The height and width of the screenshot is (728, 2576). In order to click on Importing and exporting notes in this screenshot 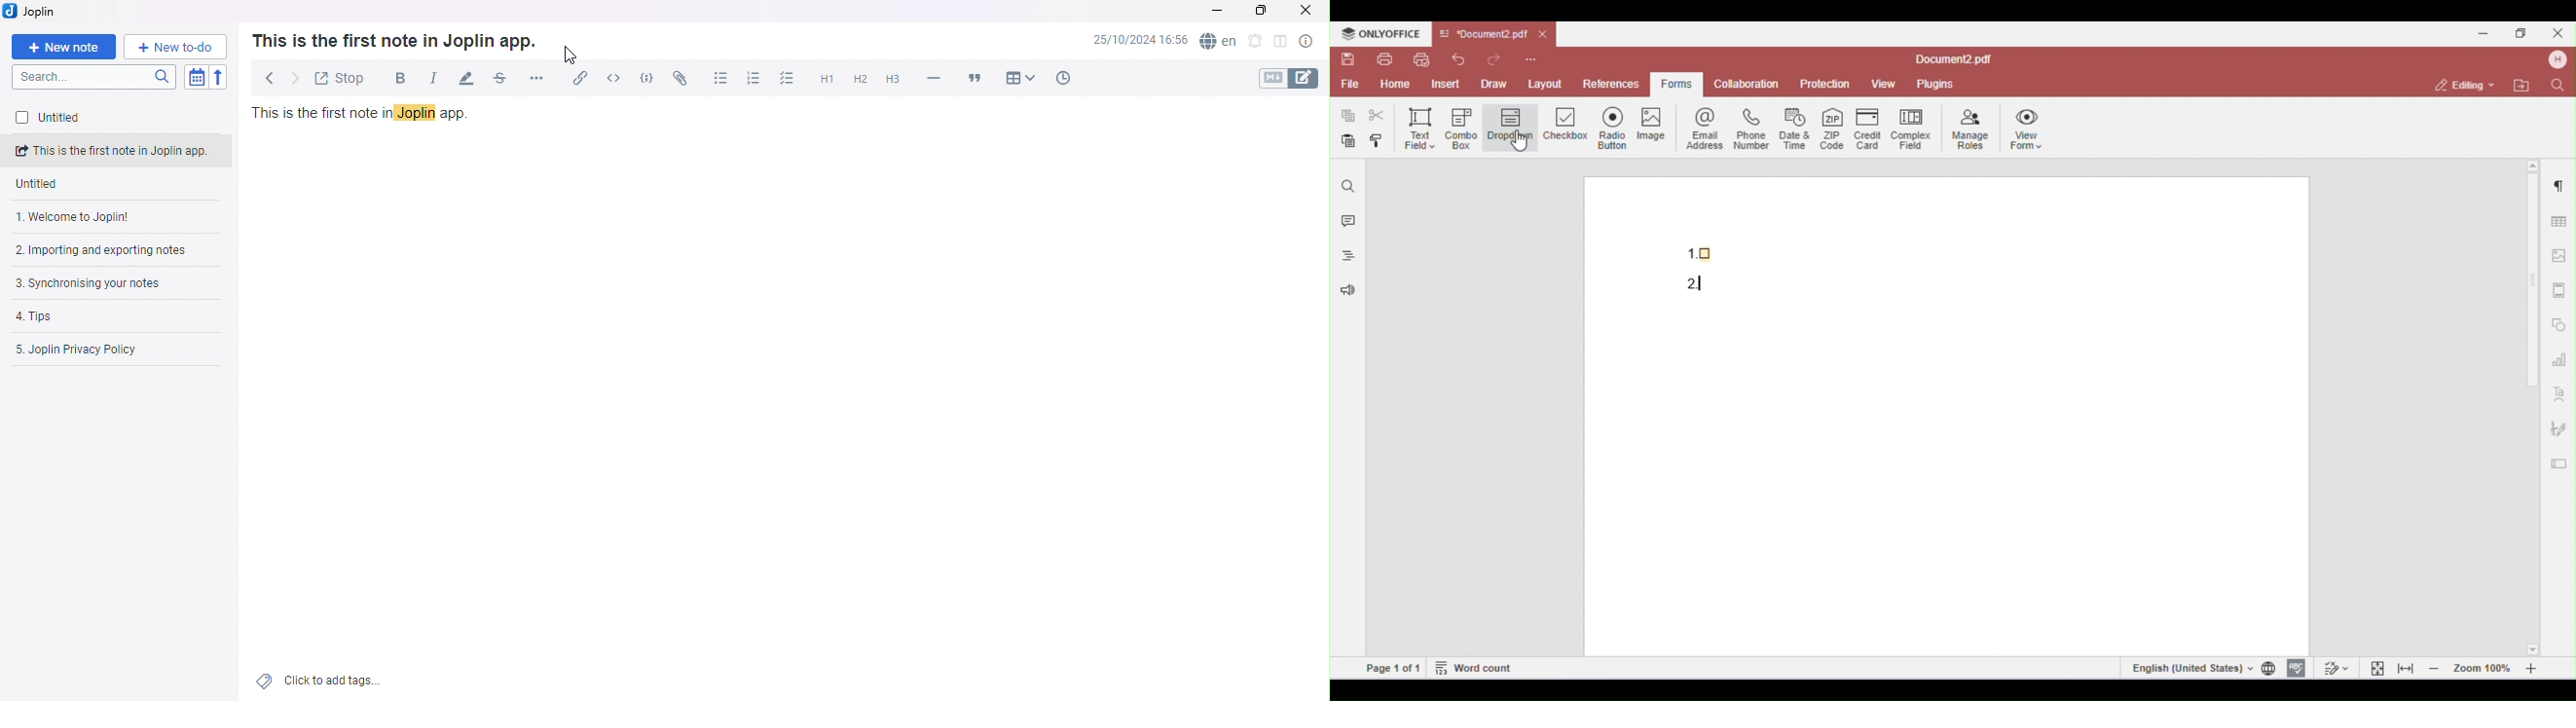, I will do `click(112, 252)`.